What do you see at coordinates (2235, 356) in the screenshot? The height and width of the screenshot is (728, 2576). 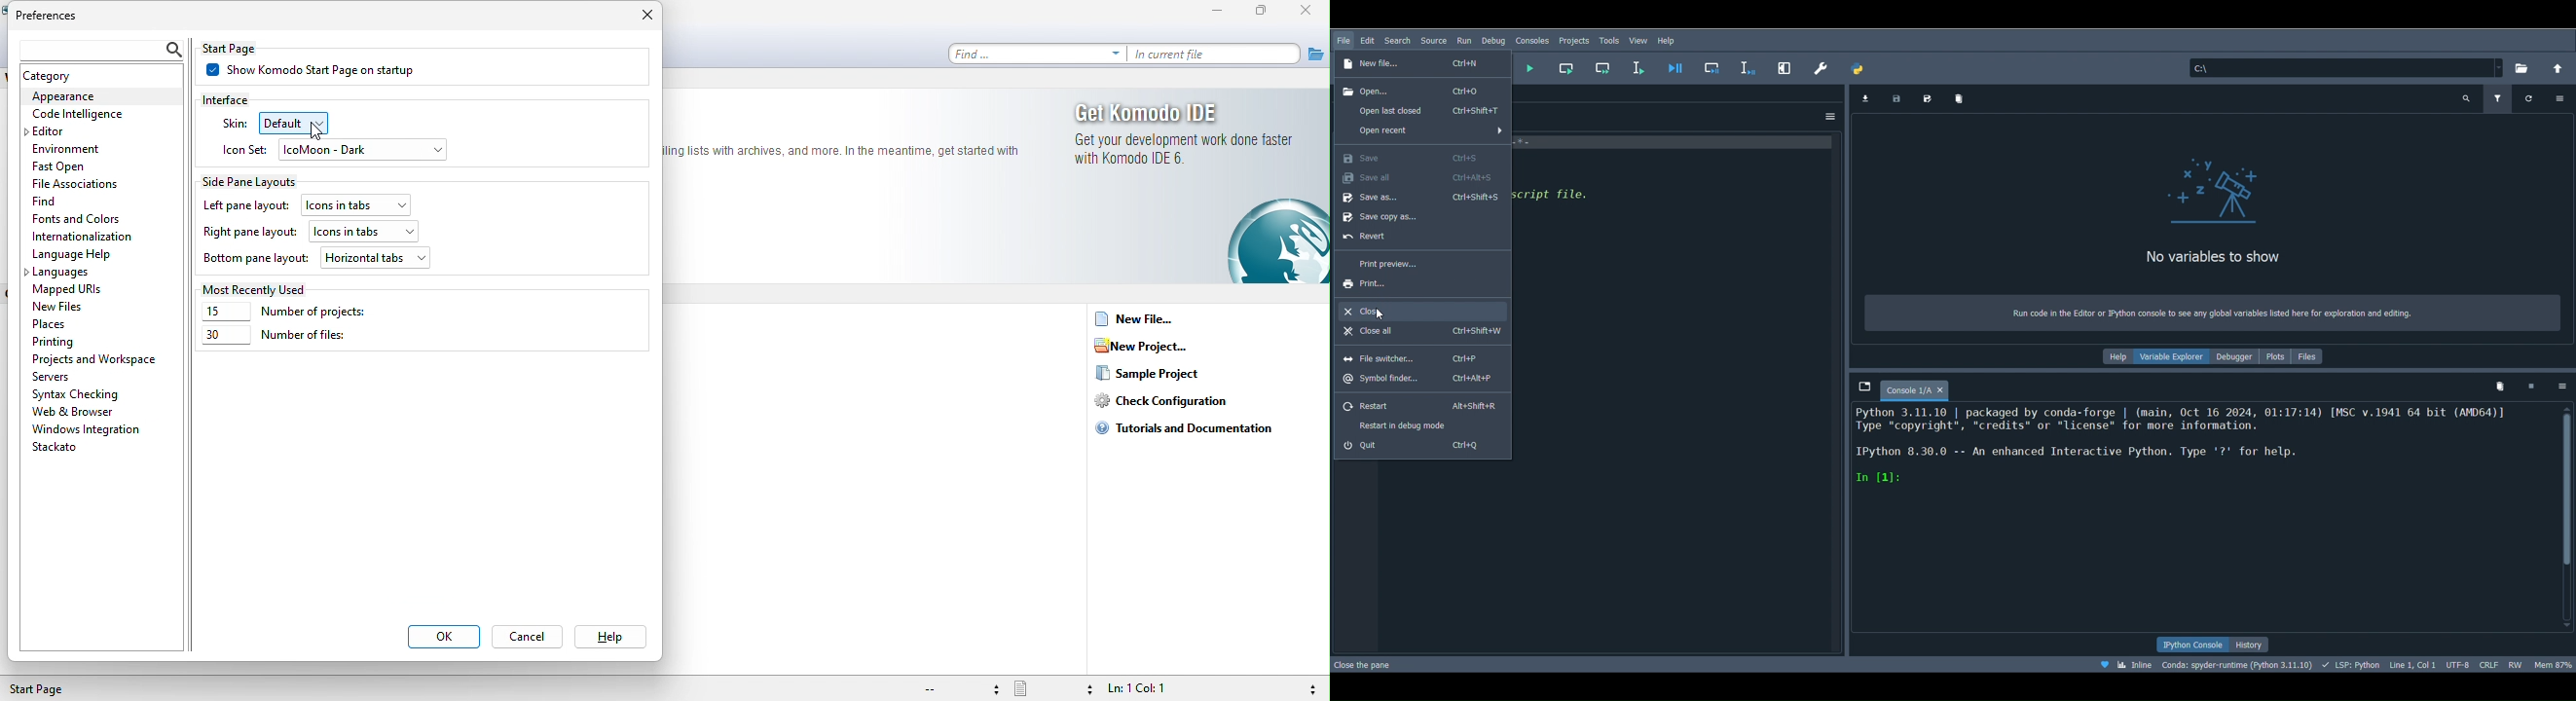 I see `Debugger` at bounding box center [2235, 356].